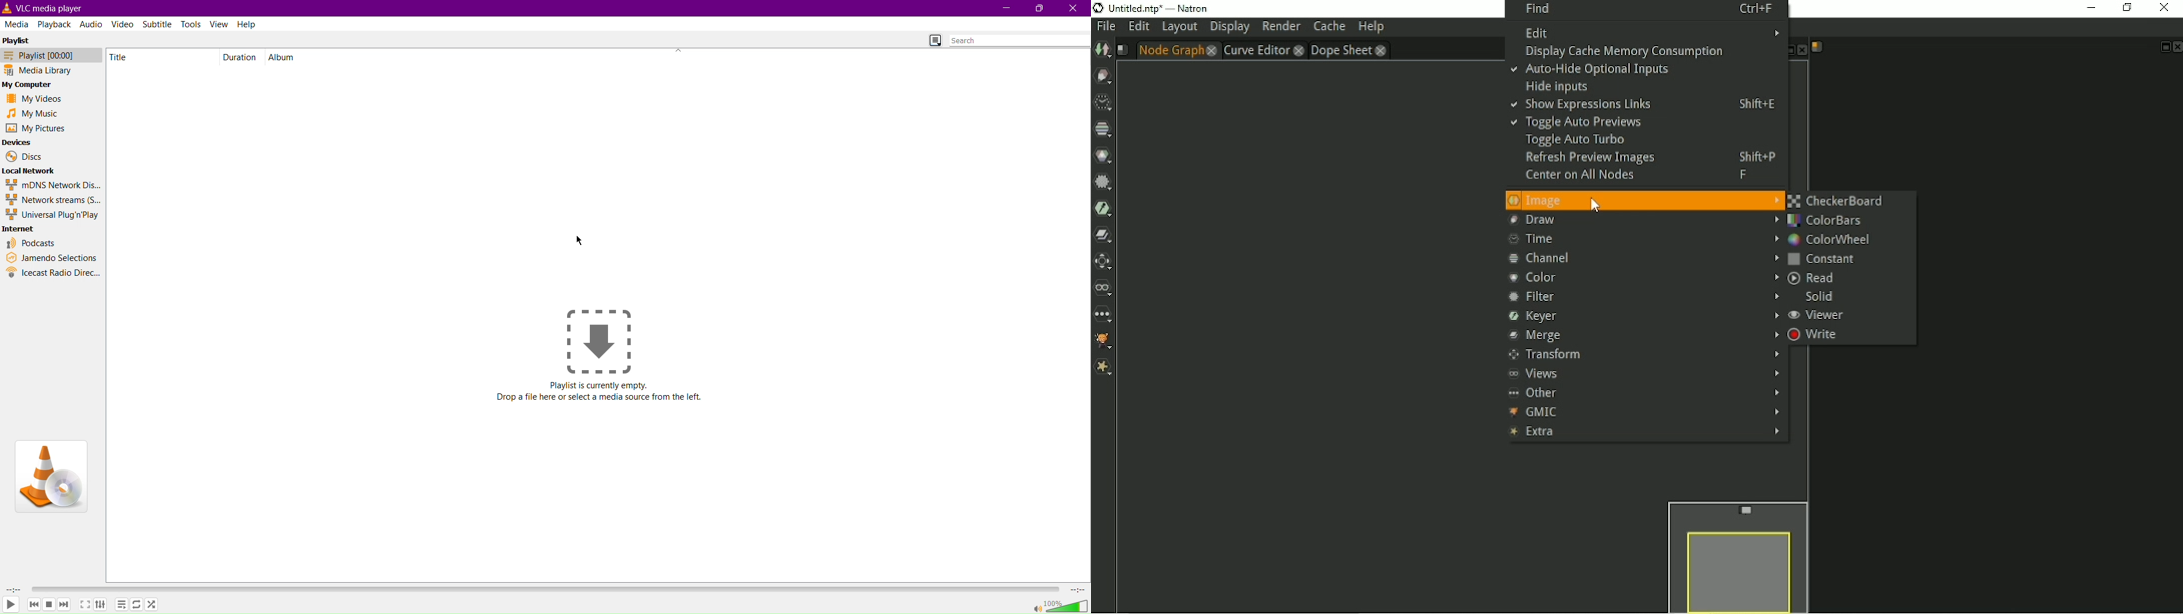  What do you see at coordinates (193, 24) in the screenshot?
I see `Tools` at bounding box center [193, 24].